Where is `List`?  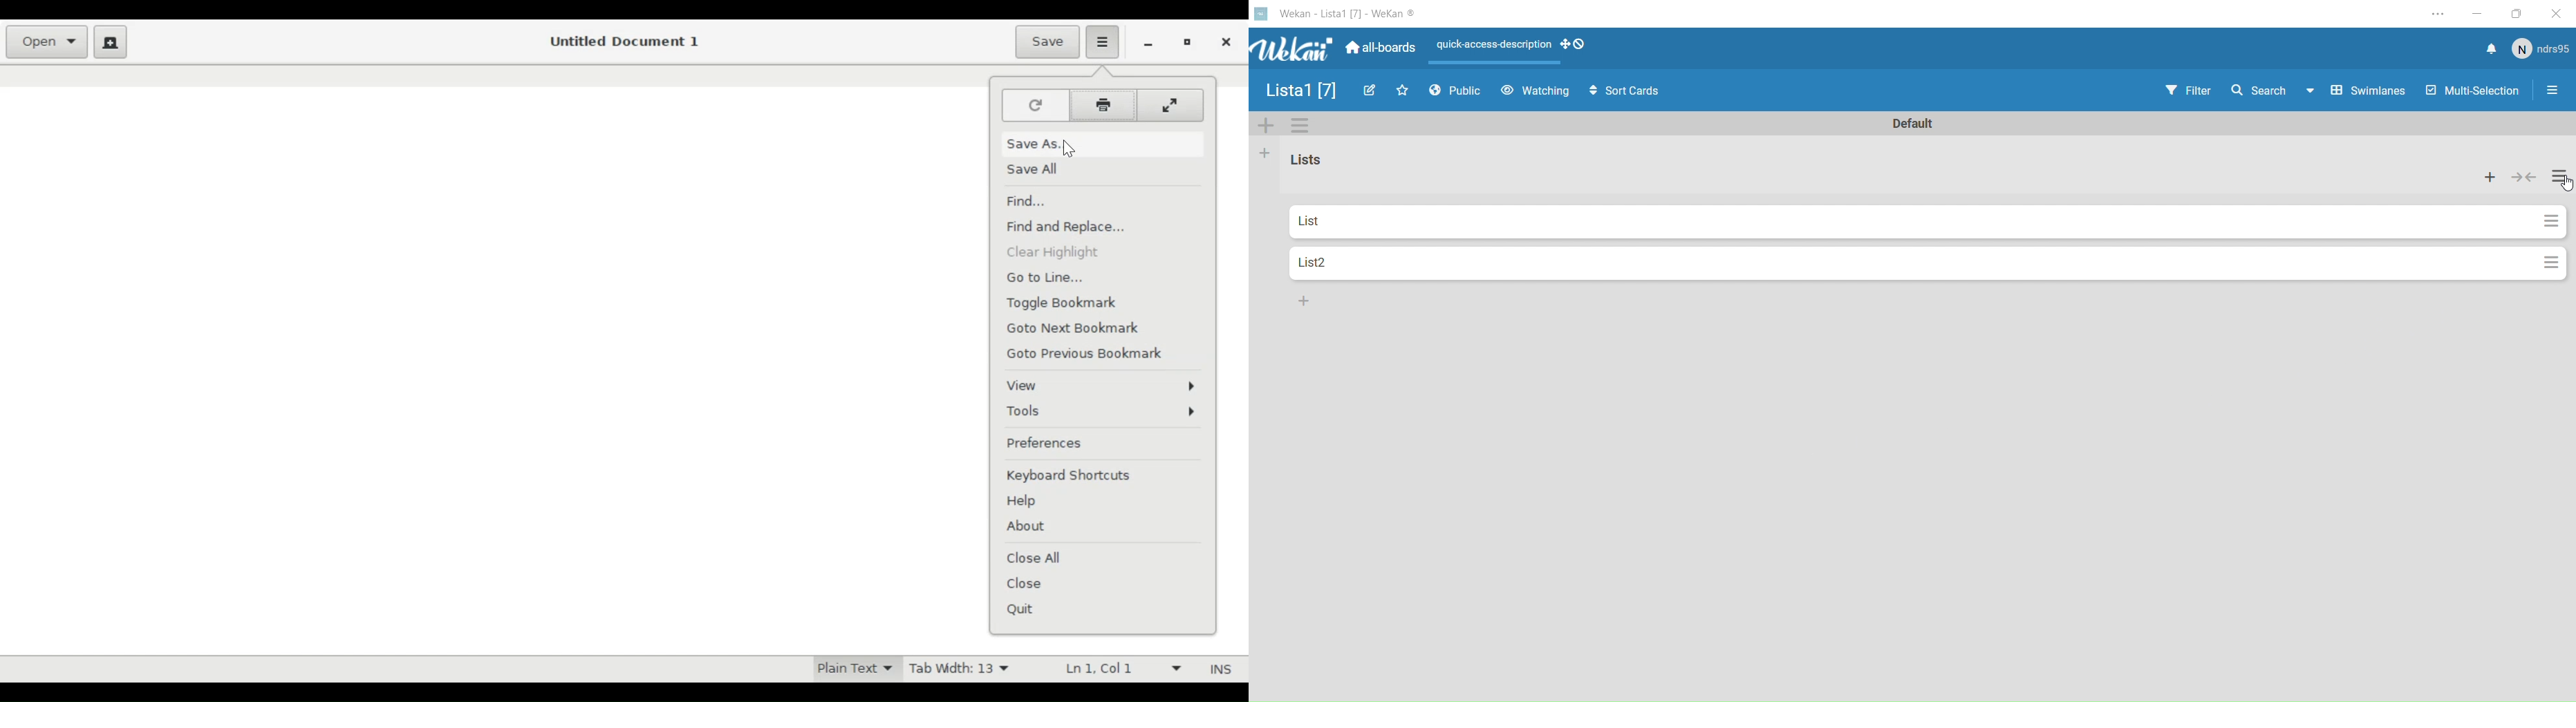
List is located at coordinates (1910, 223).